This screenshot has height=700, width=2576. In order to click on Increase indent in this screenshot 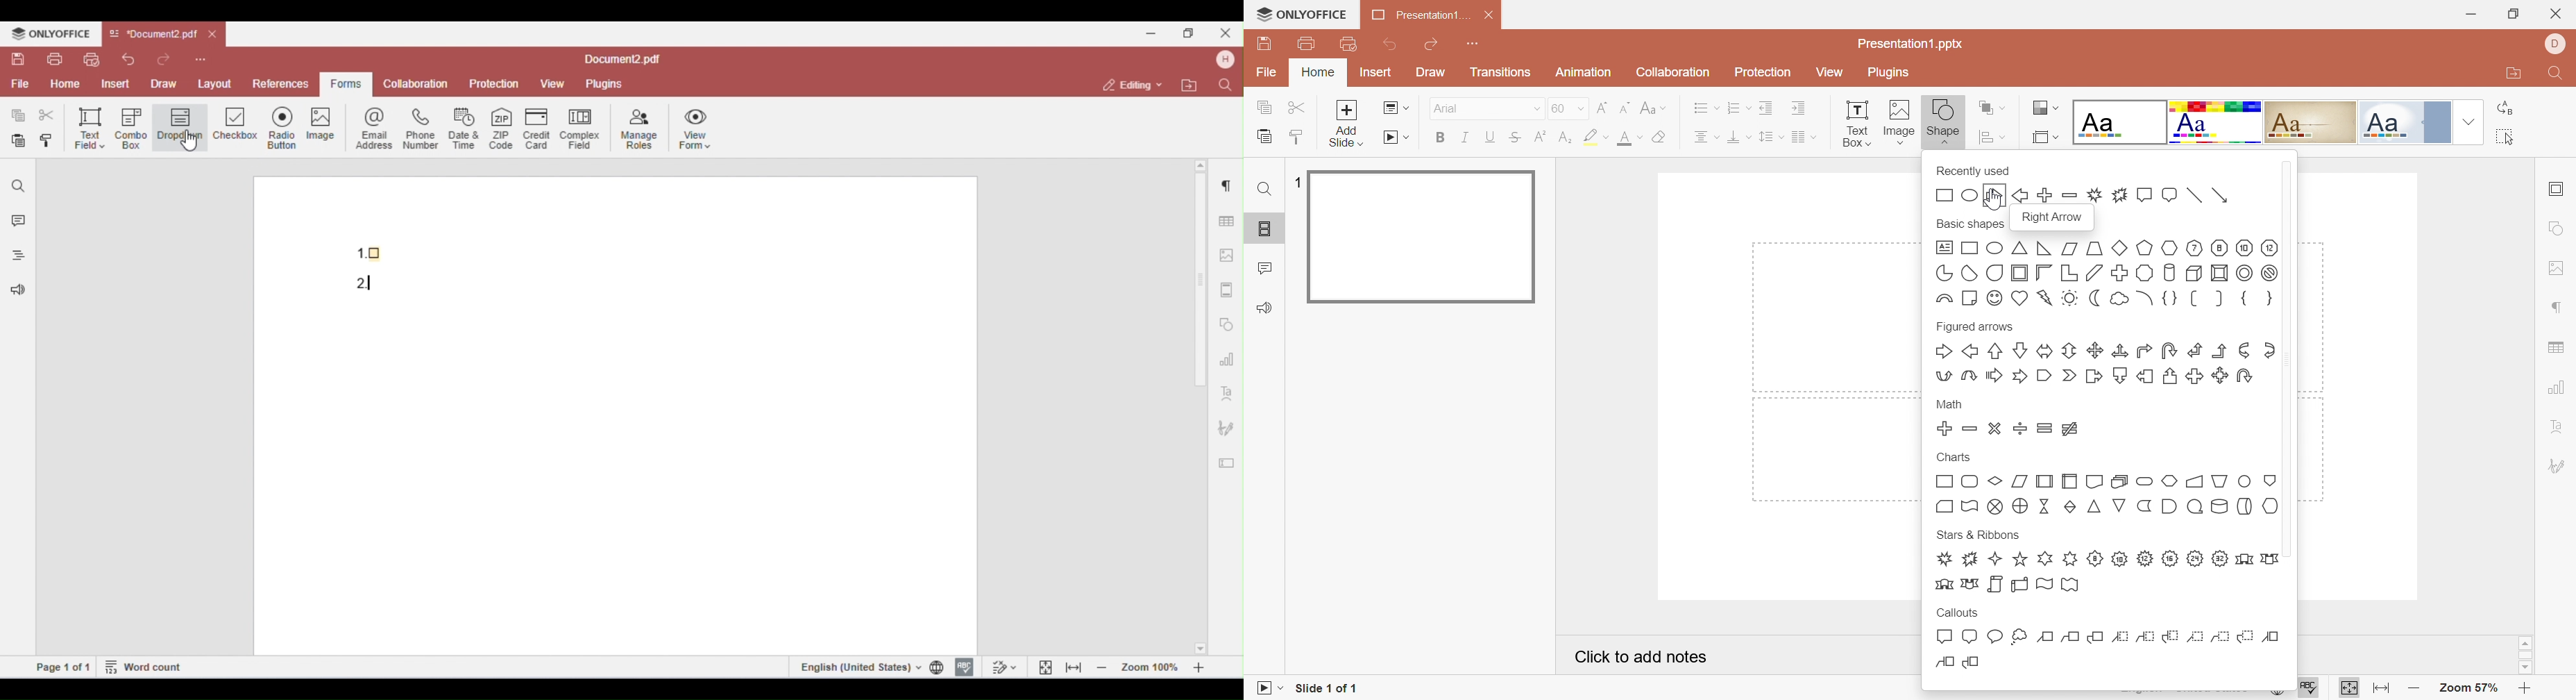, I will do `click(1799, 107)`.